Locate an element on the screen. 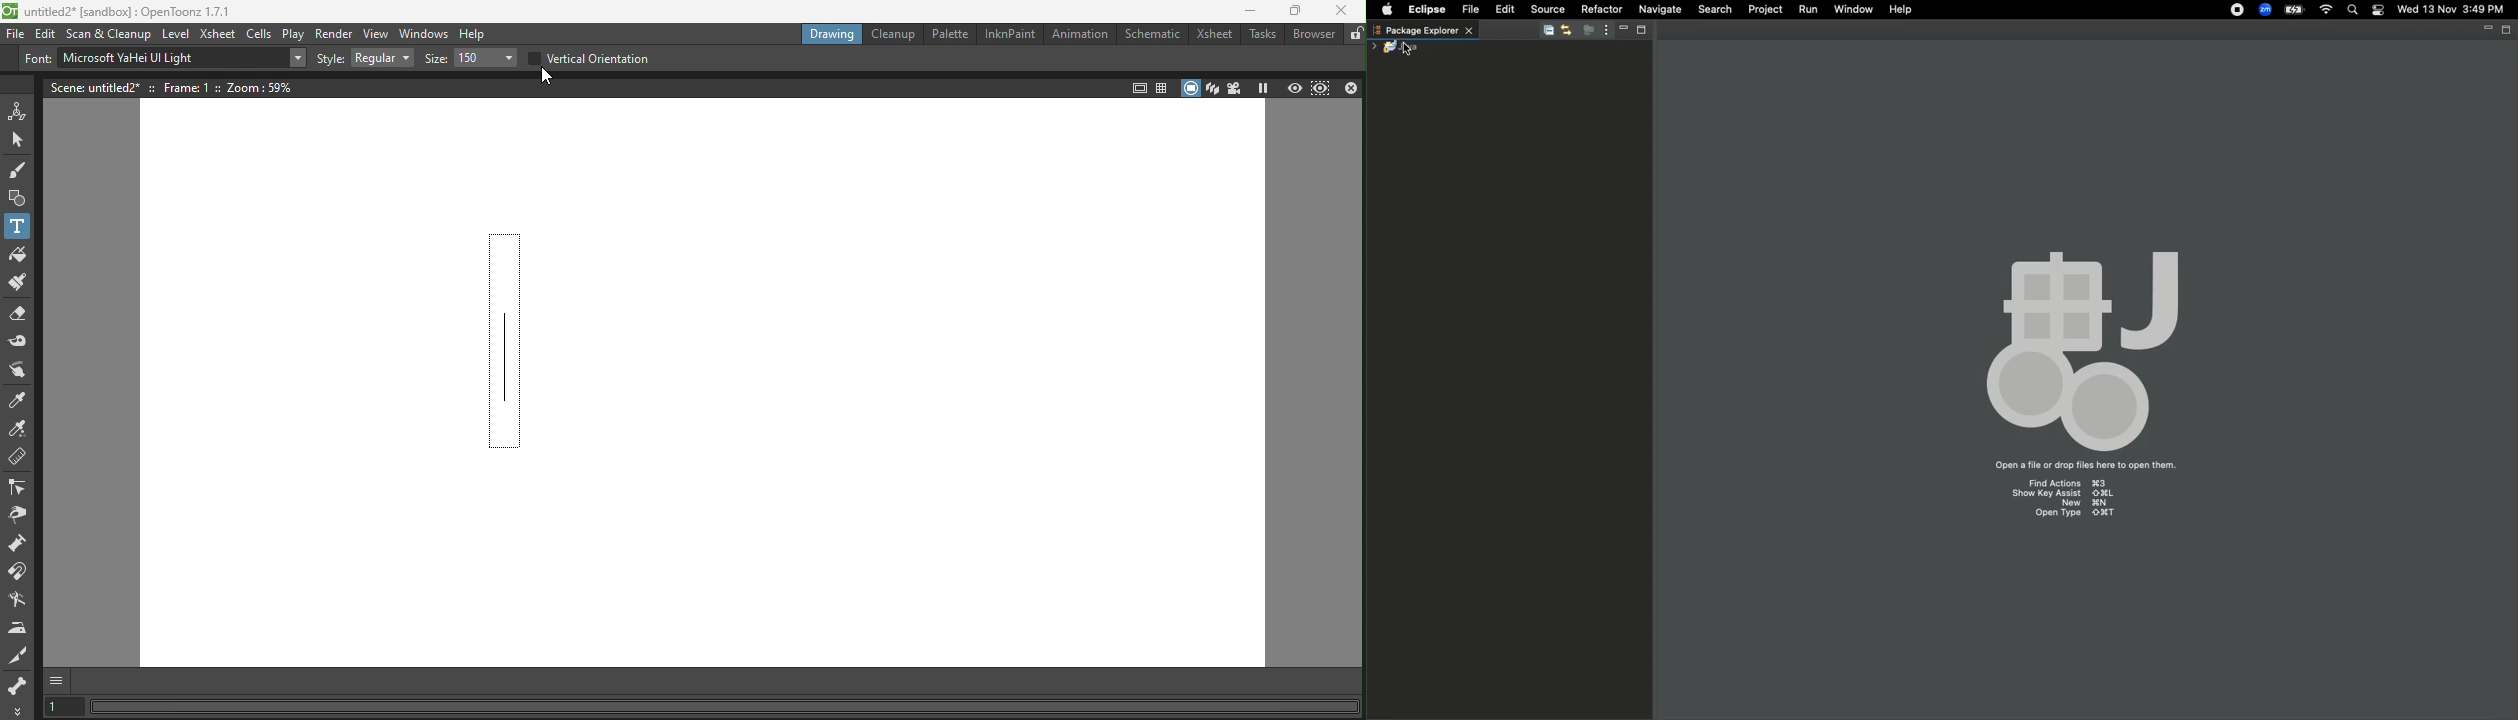 Image resolution: width=2520 pixels, height=728 pixels. Package explorer is located at coordinates (1422, 30).